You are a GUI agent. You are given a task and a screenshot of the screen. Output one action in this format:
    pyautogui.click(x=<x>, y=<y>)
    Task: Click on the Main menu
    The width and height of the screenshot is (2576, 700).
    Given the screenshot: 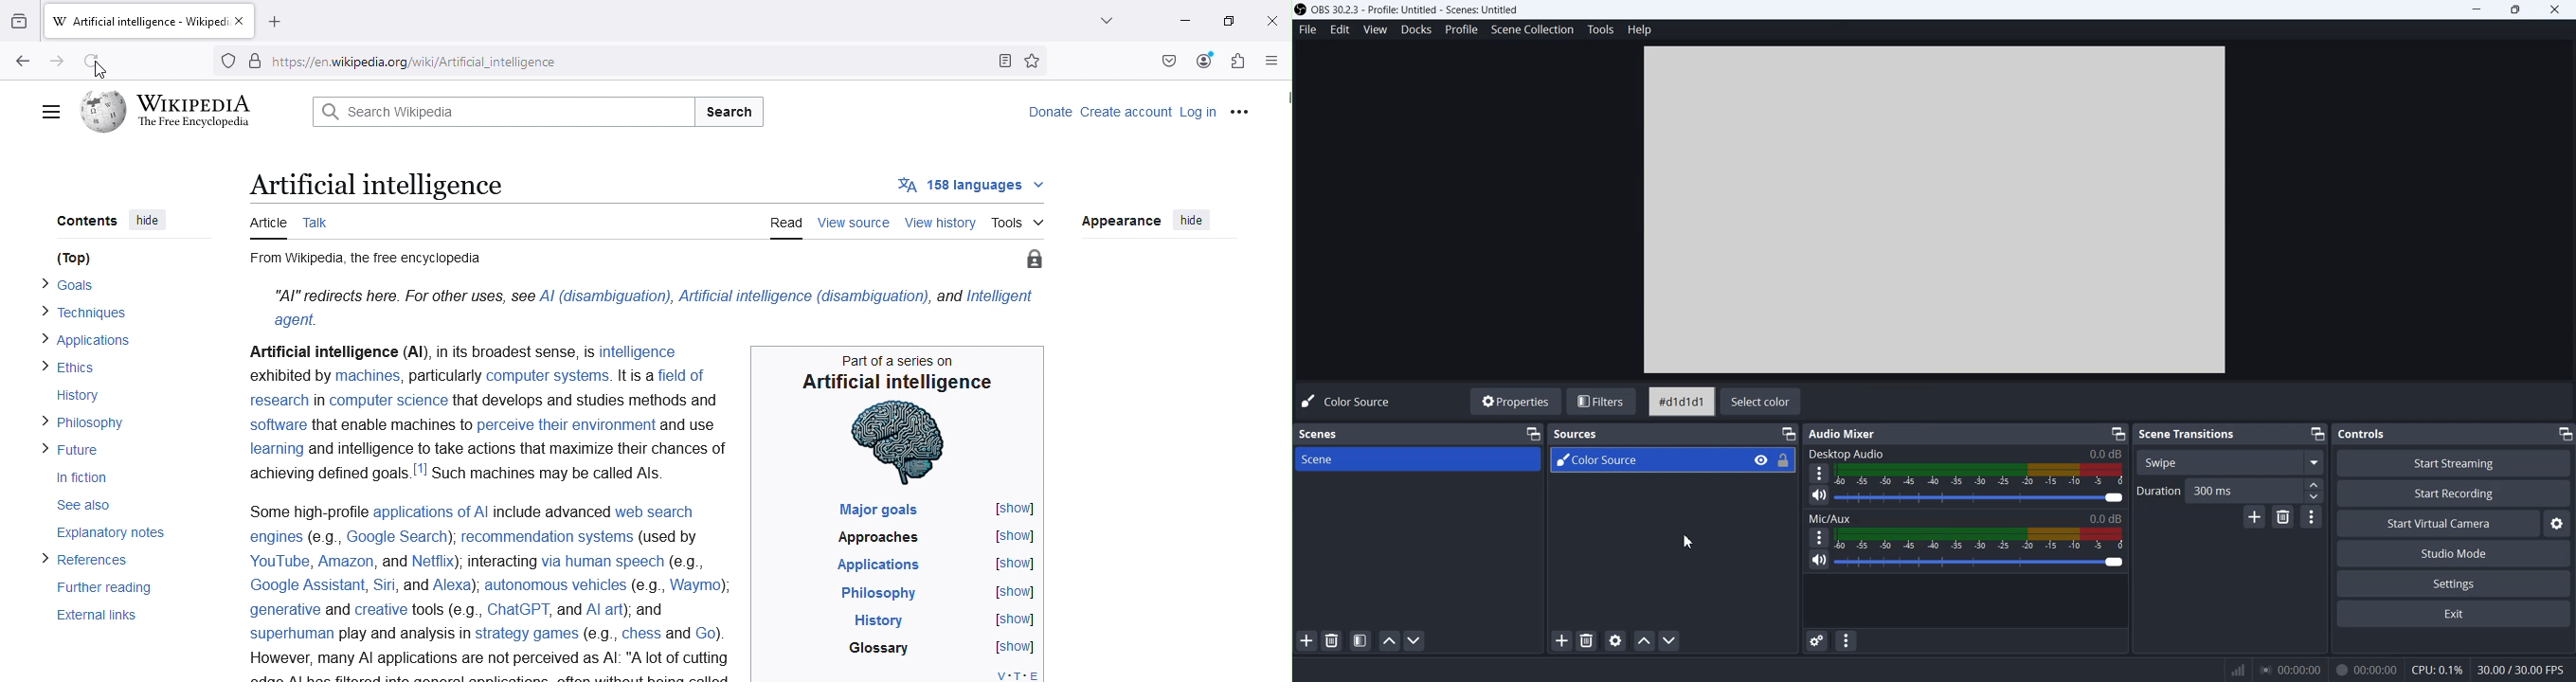 What is the action you would take?
    pyautogui.click(x=52, y=113)
    